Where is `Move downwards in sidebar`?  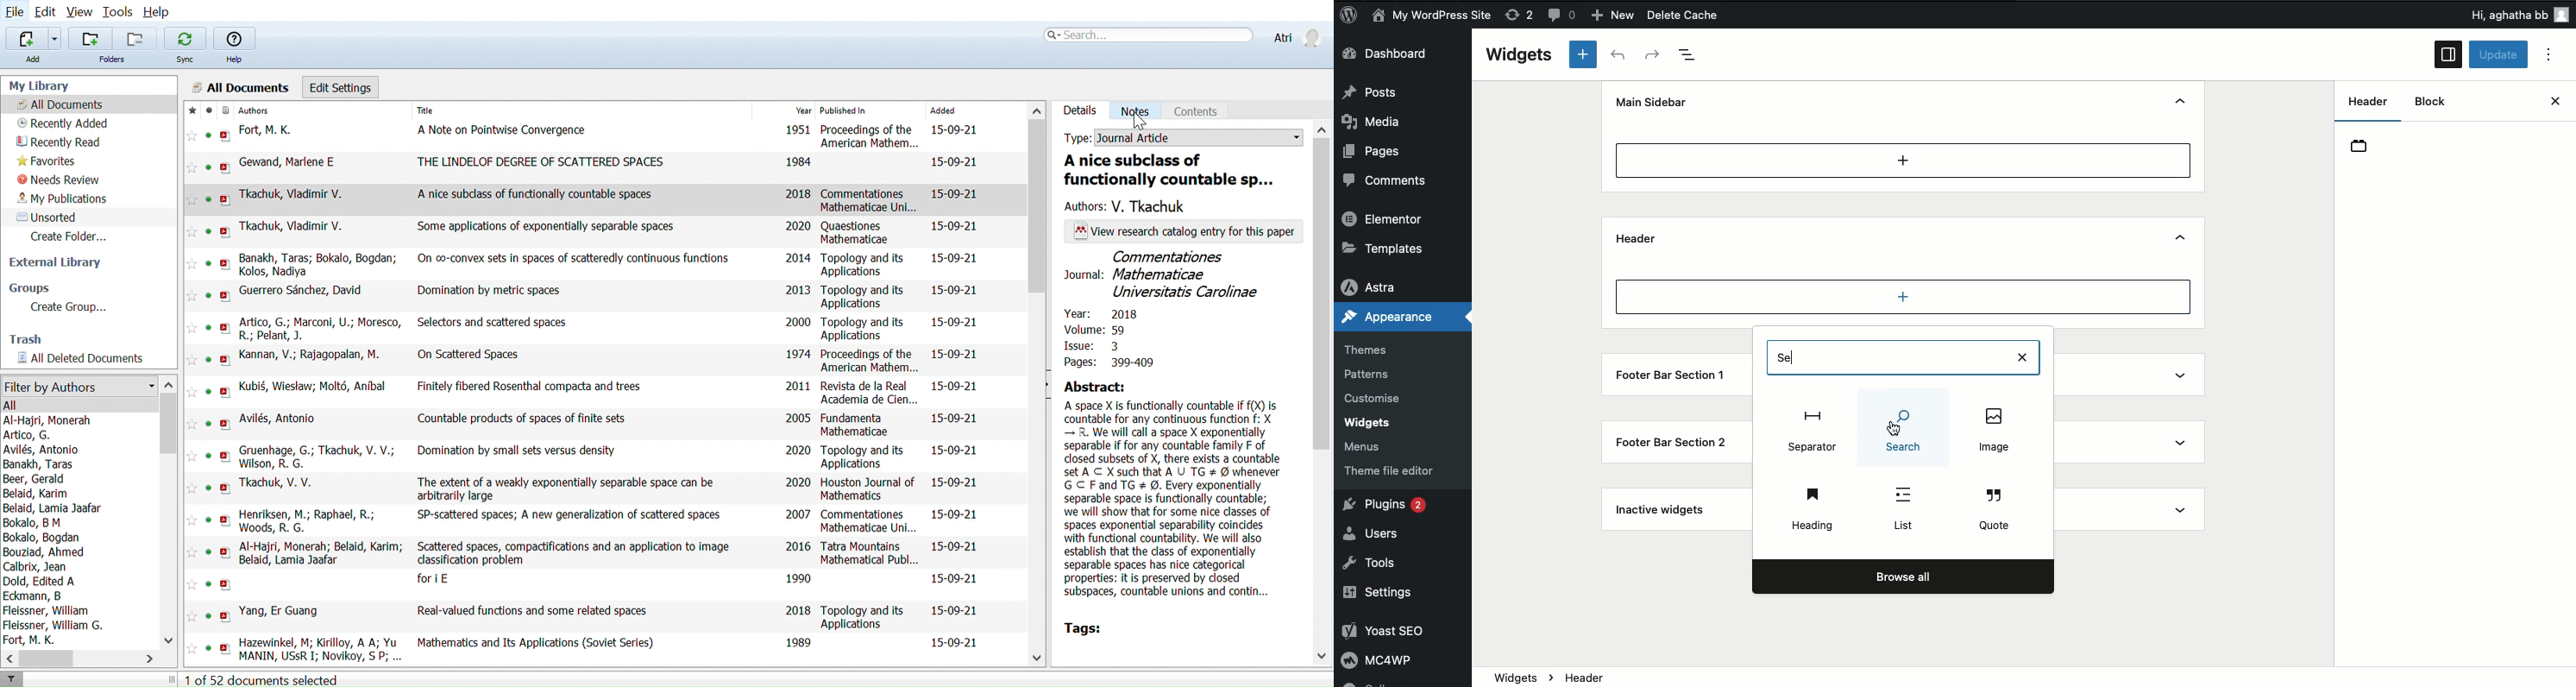
Move downwards in sidebar is located at coordinates (1321, 294).